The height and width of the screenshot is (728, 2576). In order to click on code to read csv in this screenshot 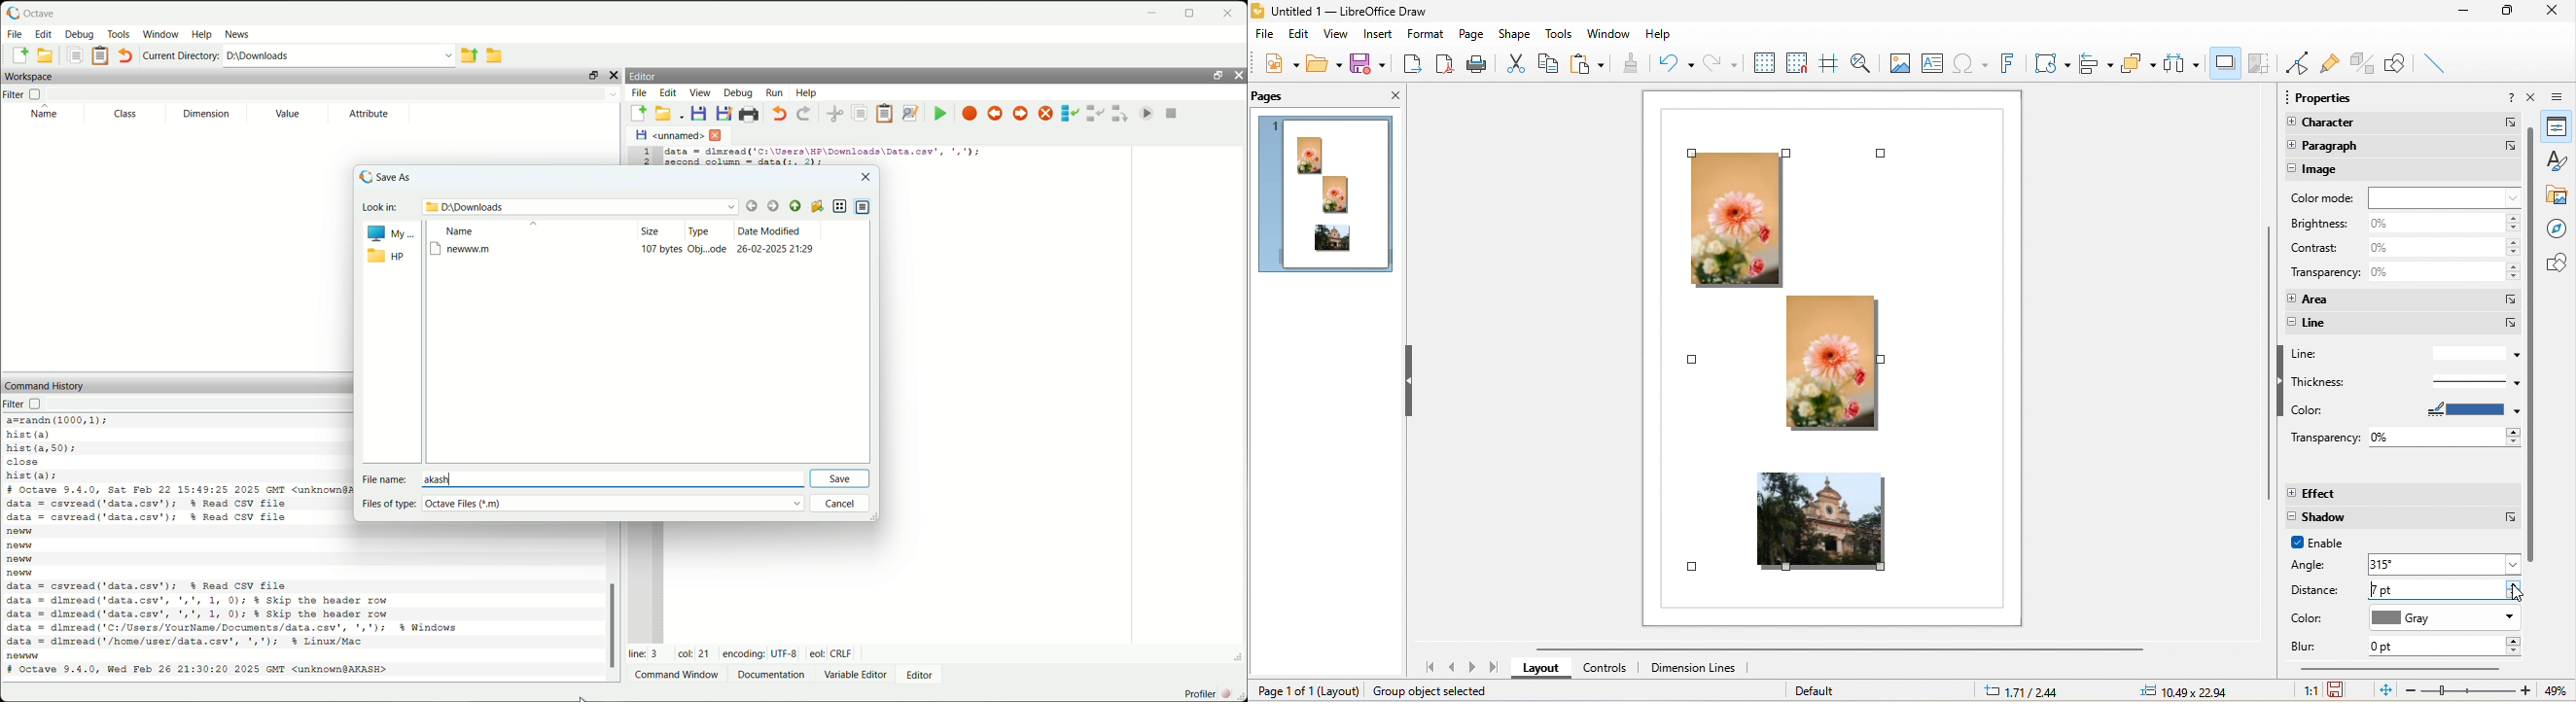, I will do `click(276, 614)`.